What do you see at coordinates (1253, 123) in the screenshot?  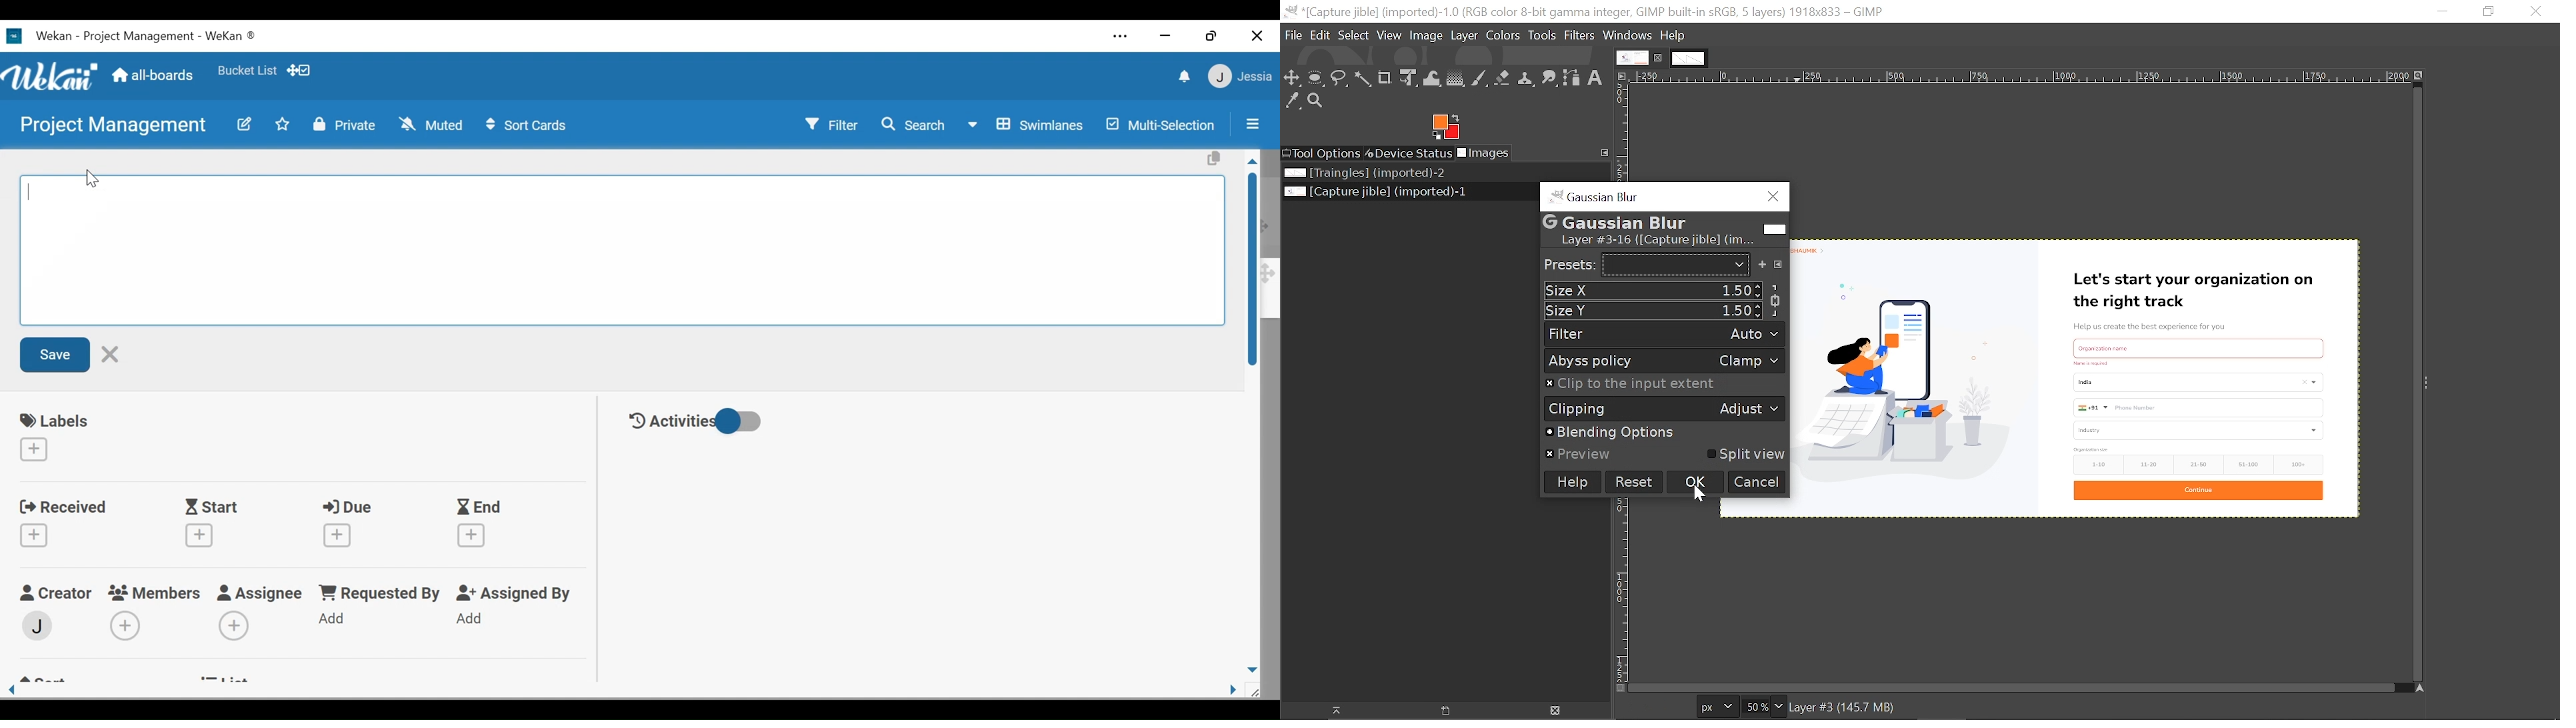 I see `Sidebar` at bounding box center [1253, 123].